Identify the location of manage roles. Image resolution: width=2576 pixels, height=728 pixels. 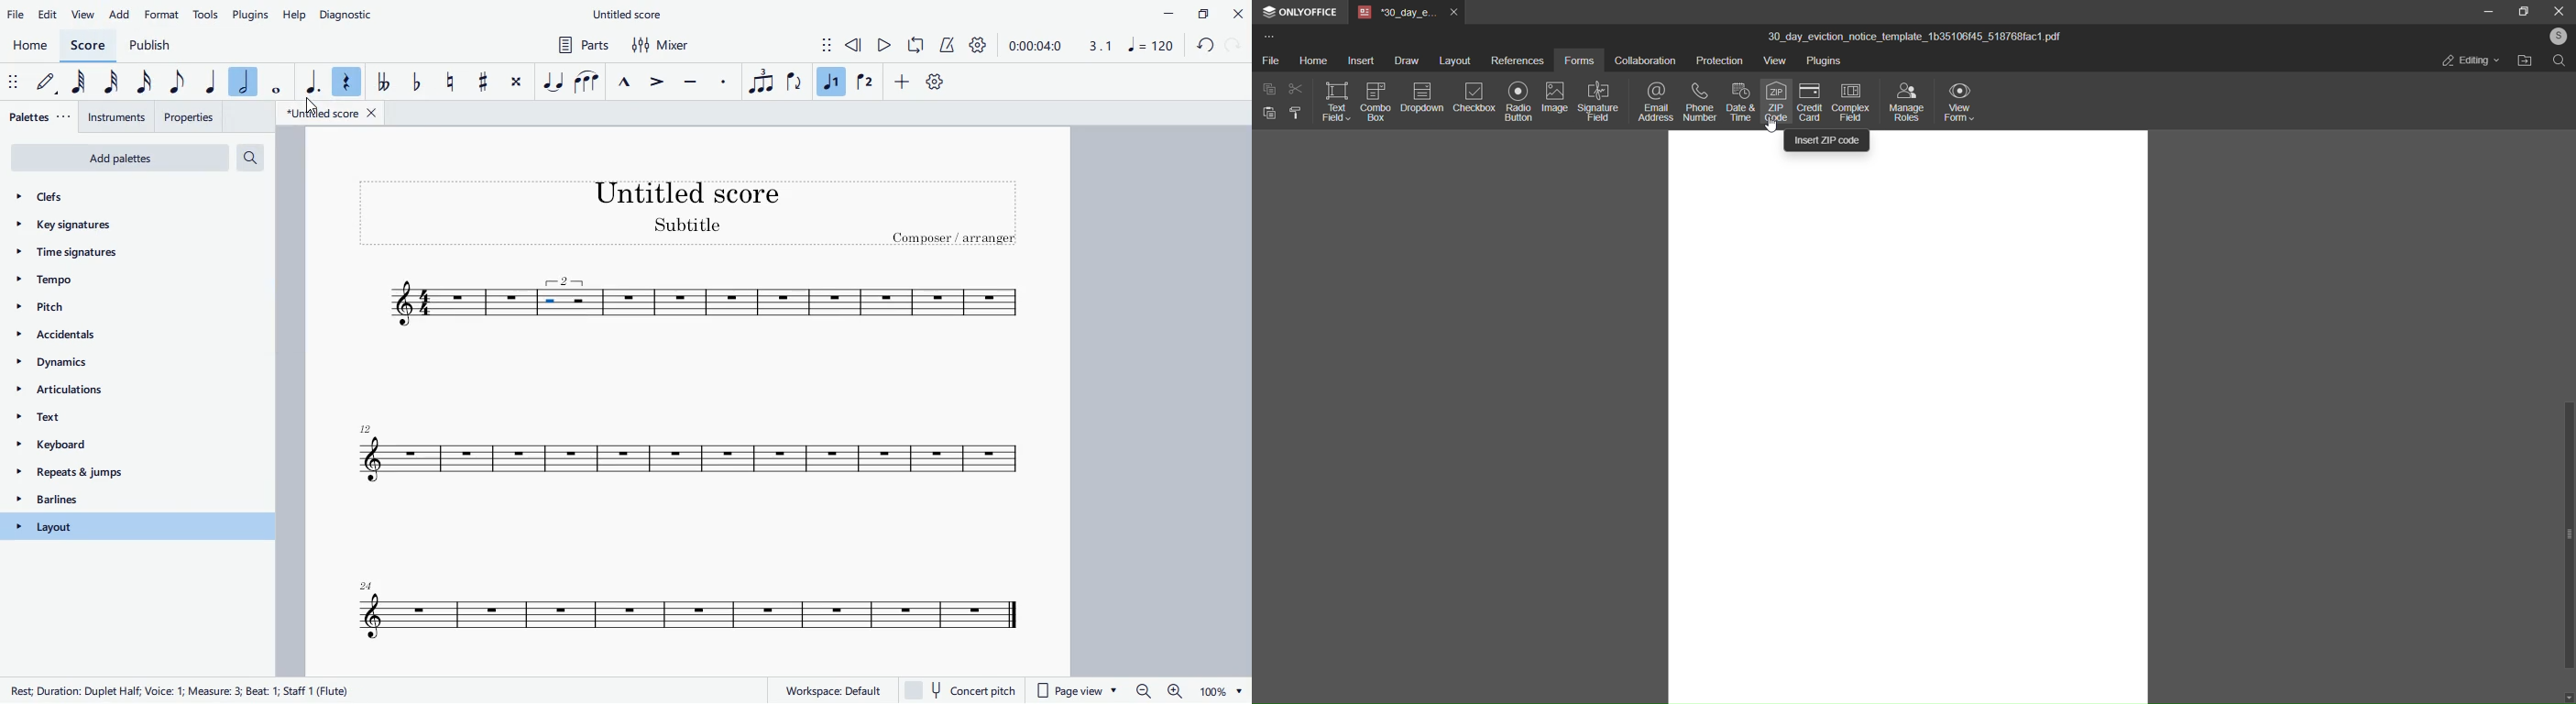
(1906, 102).